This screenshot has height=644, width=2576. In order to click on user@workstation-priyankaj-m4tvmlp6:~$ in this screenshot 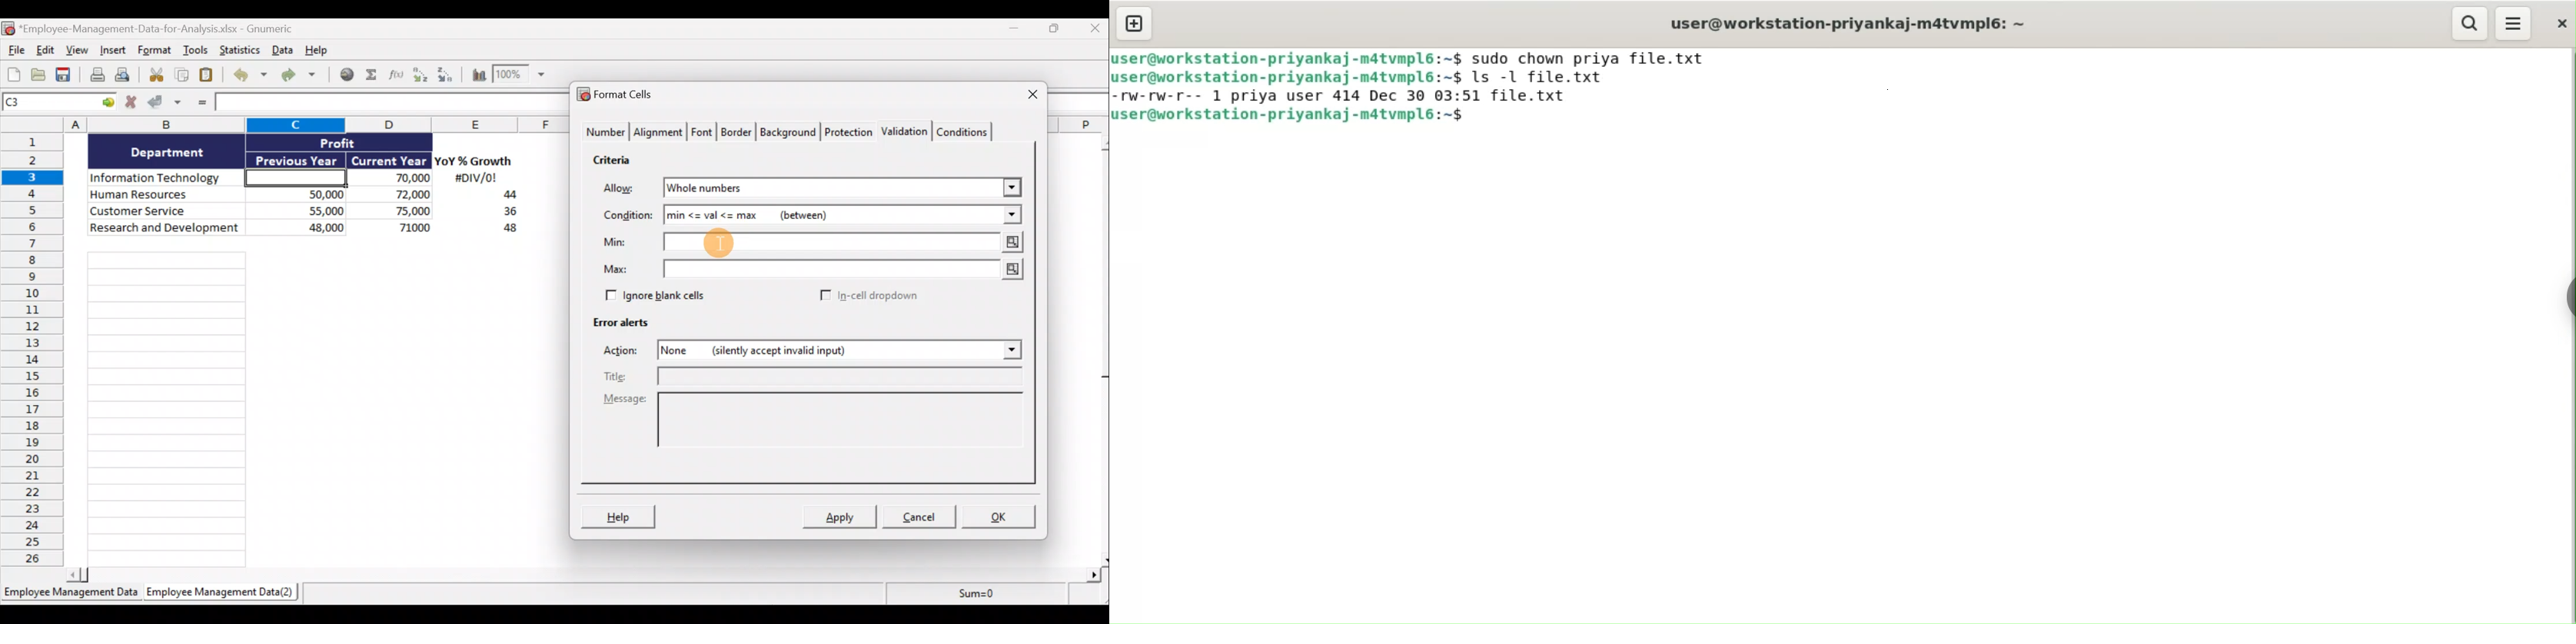, I will do `click(1288, 57)`.